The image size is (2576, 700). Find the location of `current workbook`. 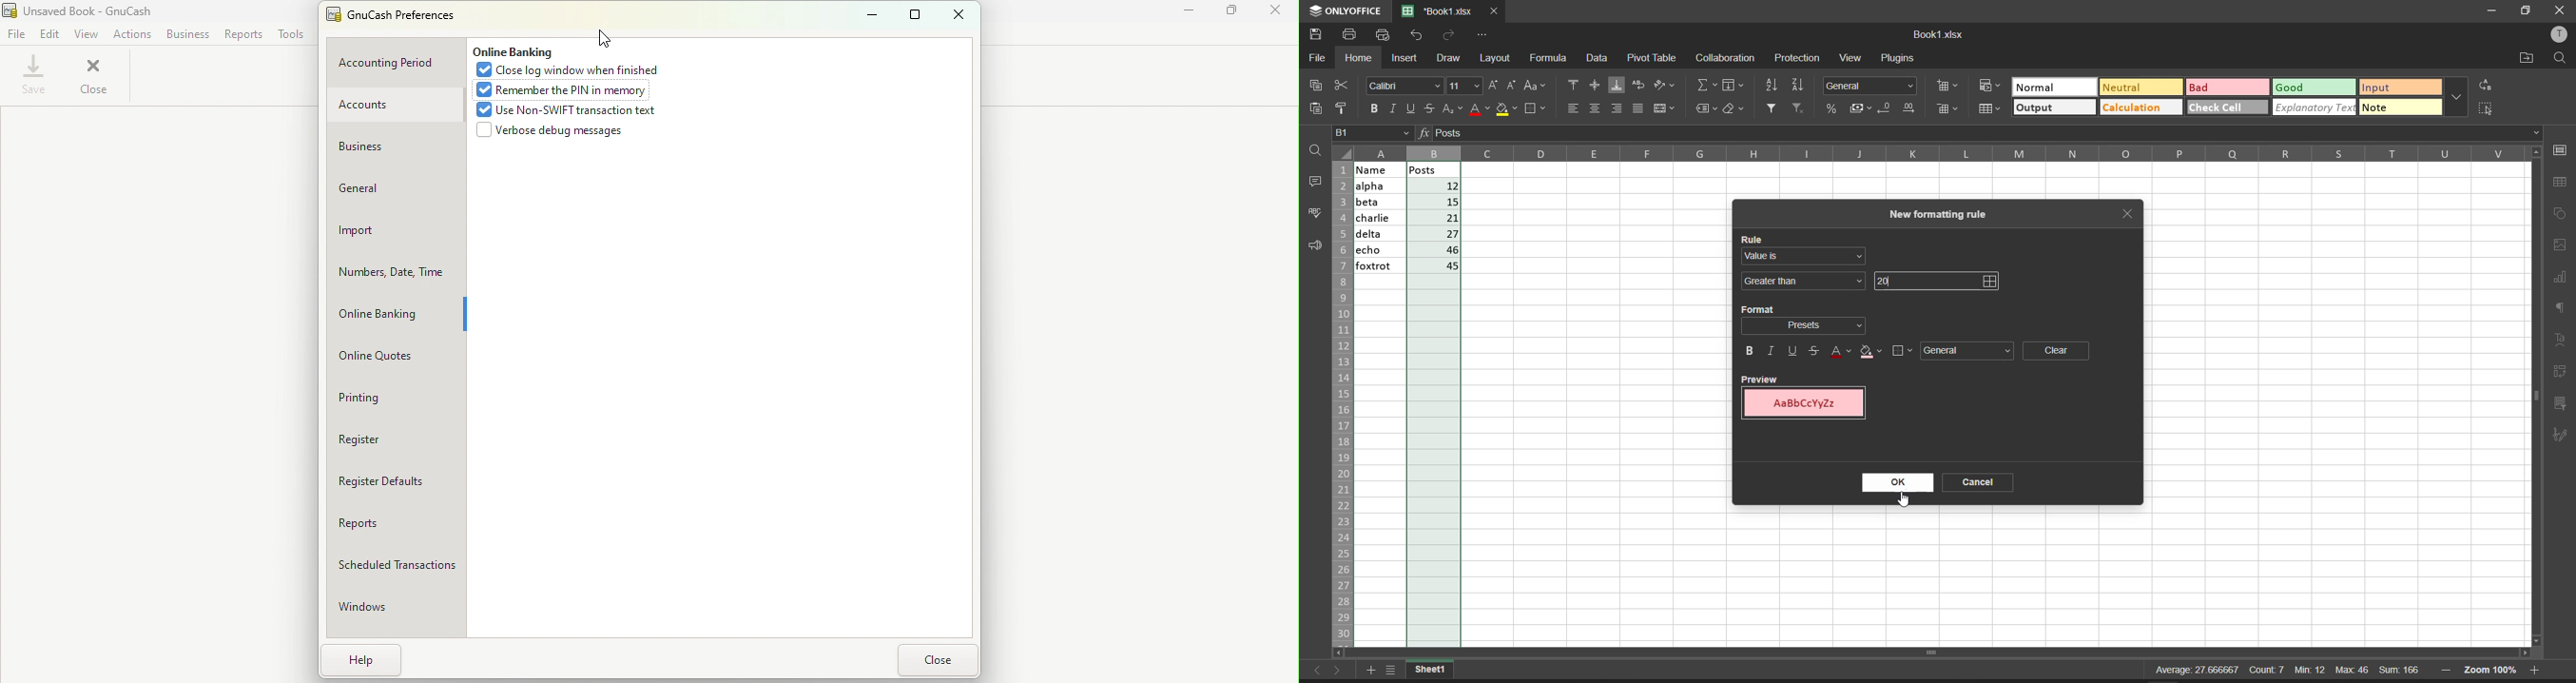

current workbook is located at coordinates (1434, 669).